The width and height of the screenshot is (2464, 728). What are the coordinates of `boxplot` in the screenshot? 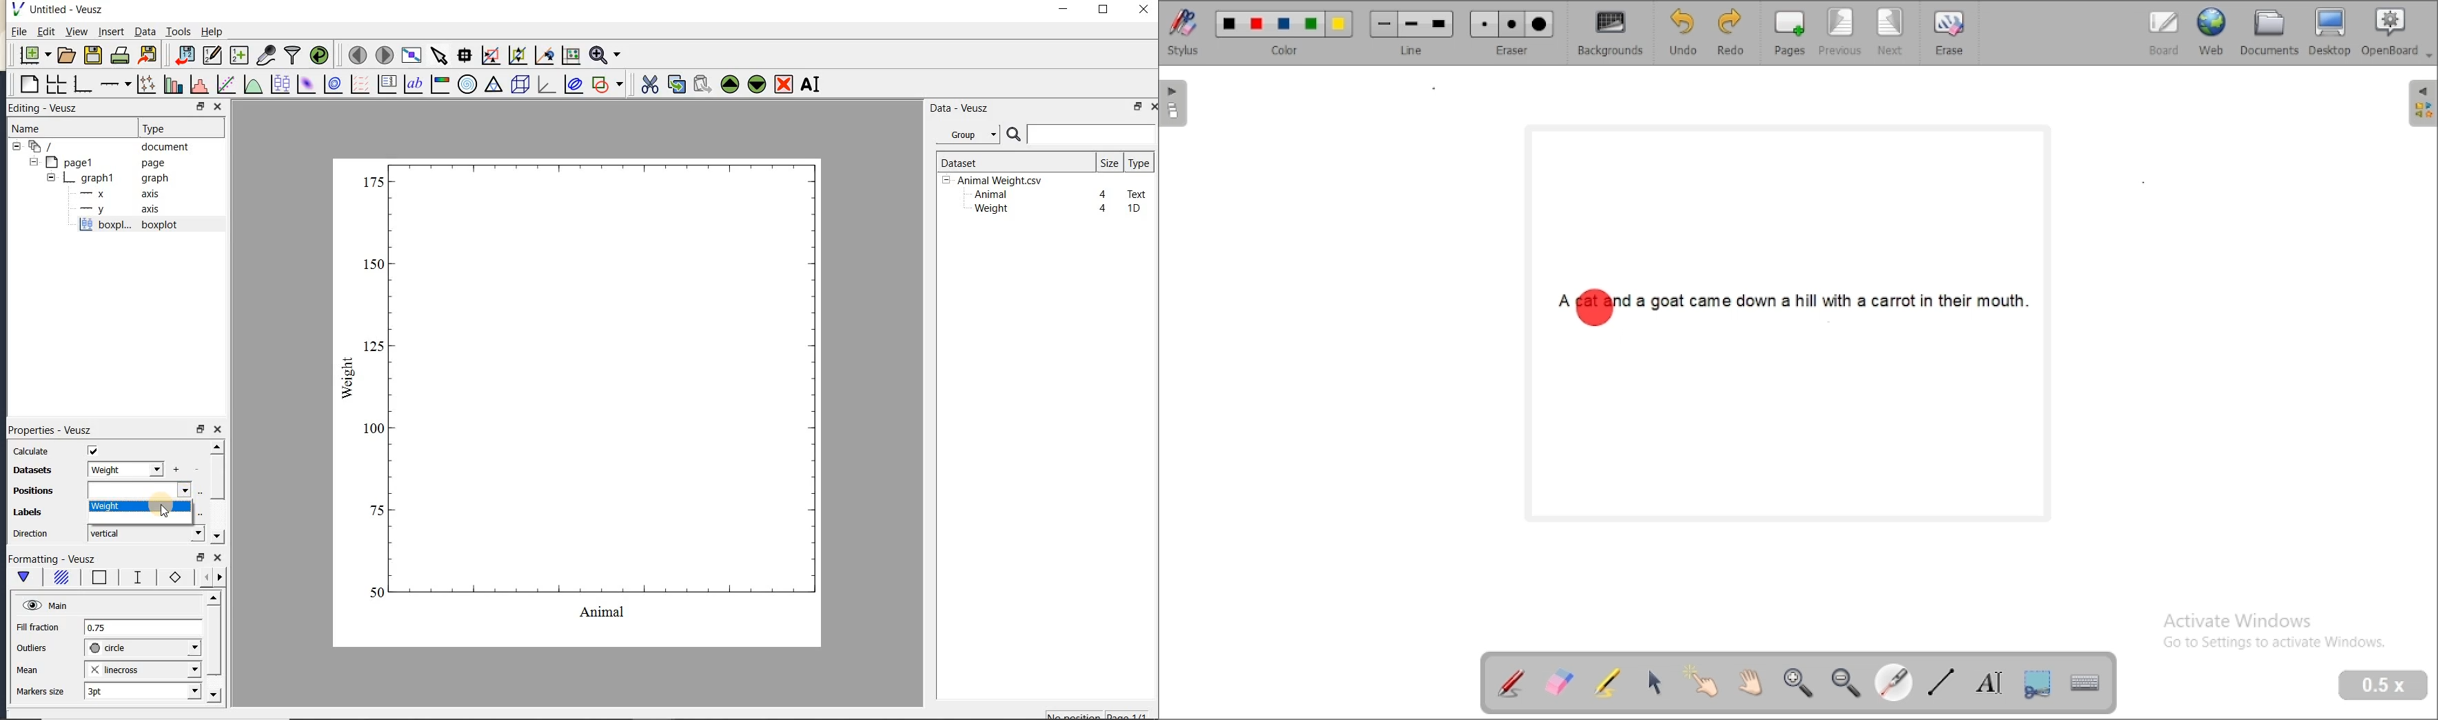 It's located at (144, 226).